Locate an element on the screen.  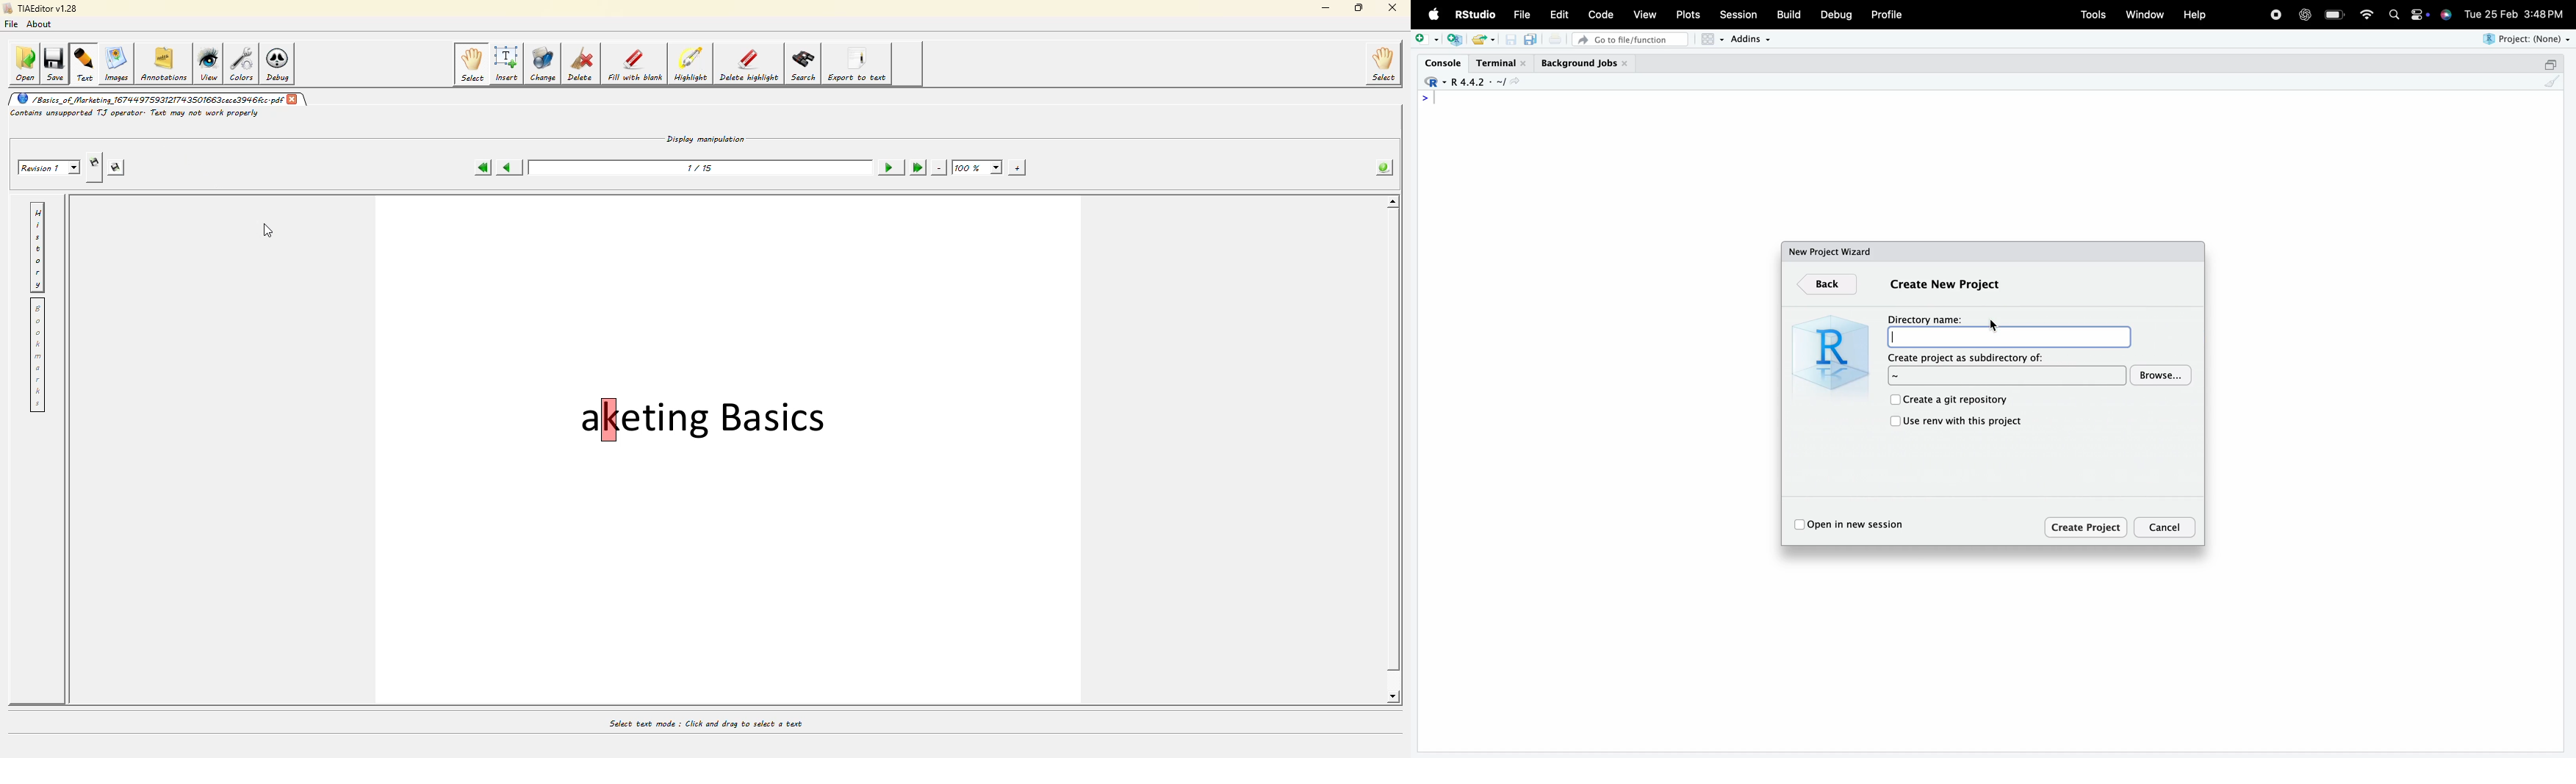
Window is located at coordinates (2145, 13).